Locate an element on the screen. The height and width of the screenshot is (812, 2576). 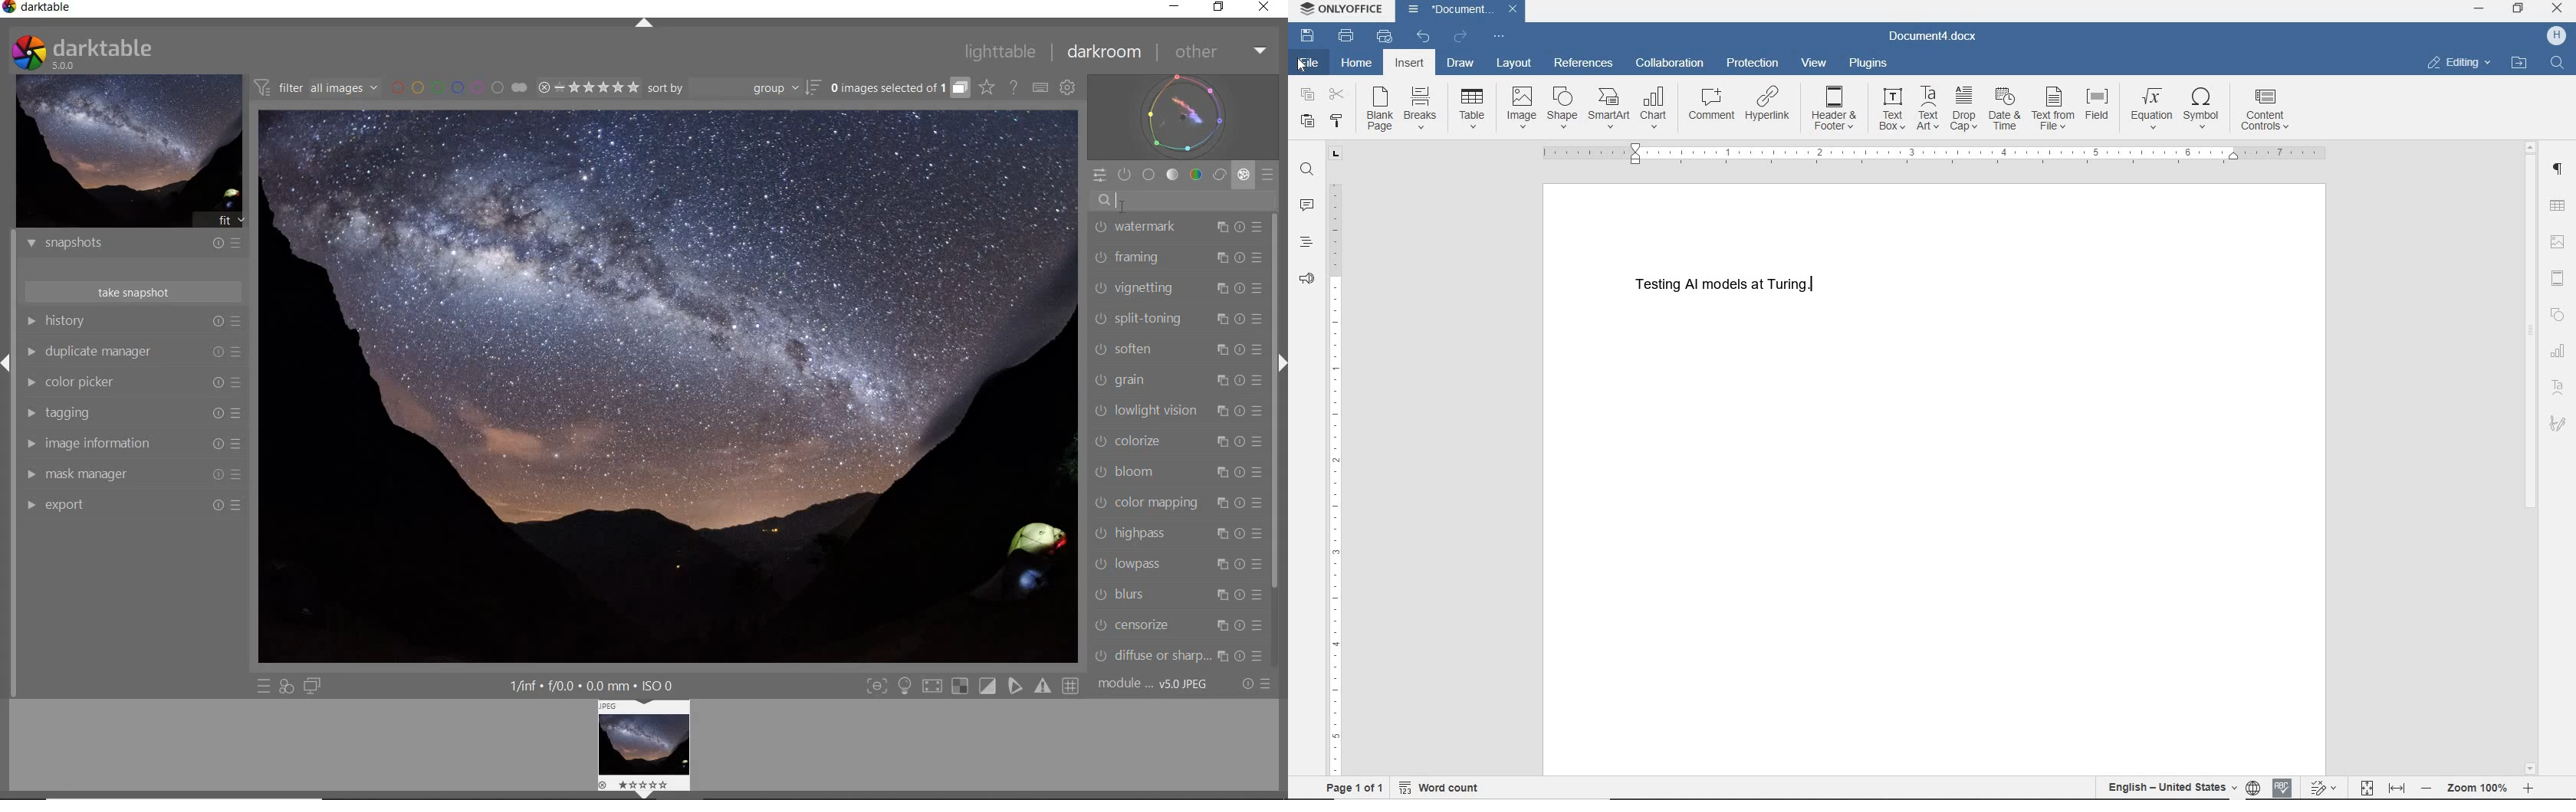
presets is located at coordinates (1256, 349).